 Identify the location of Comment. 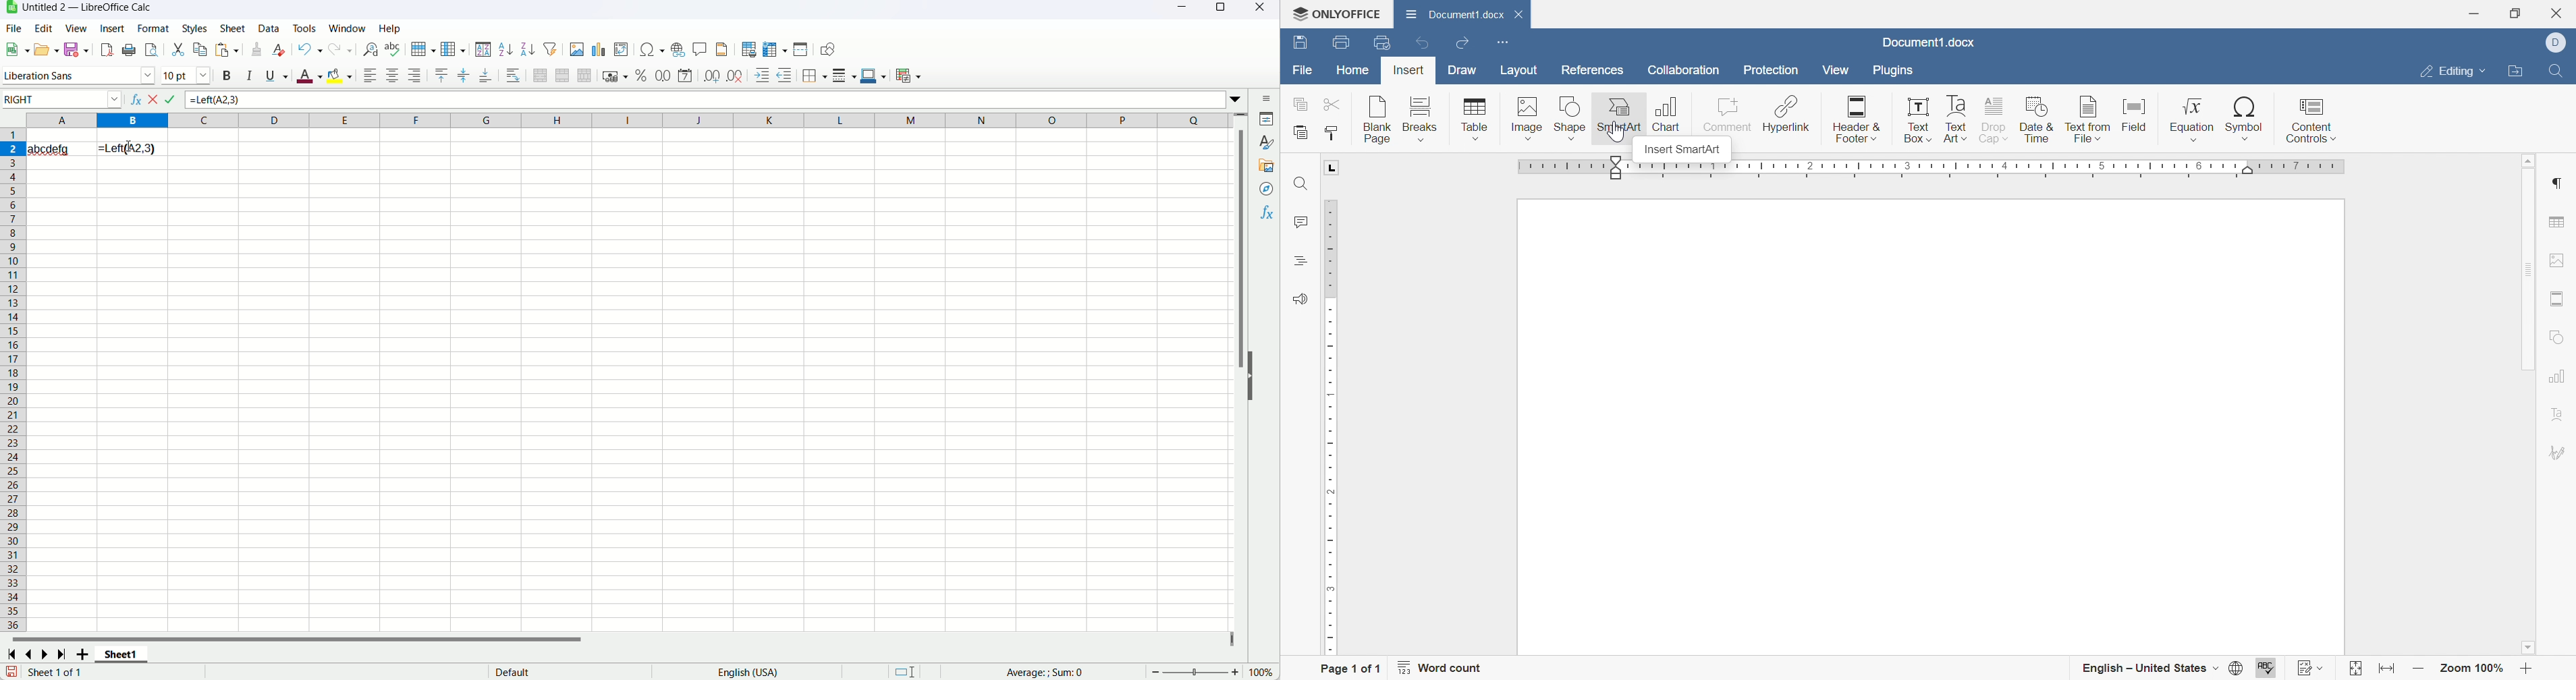
(1723, 115).